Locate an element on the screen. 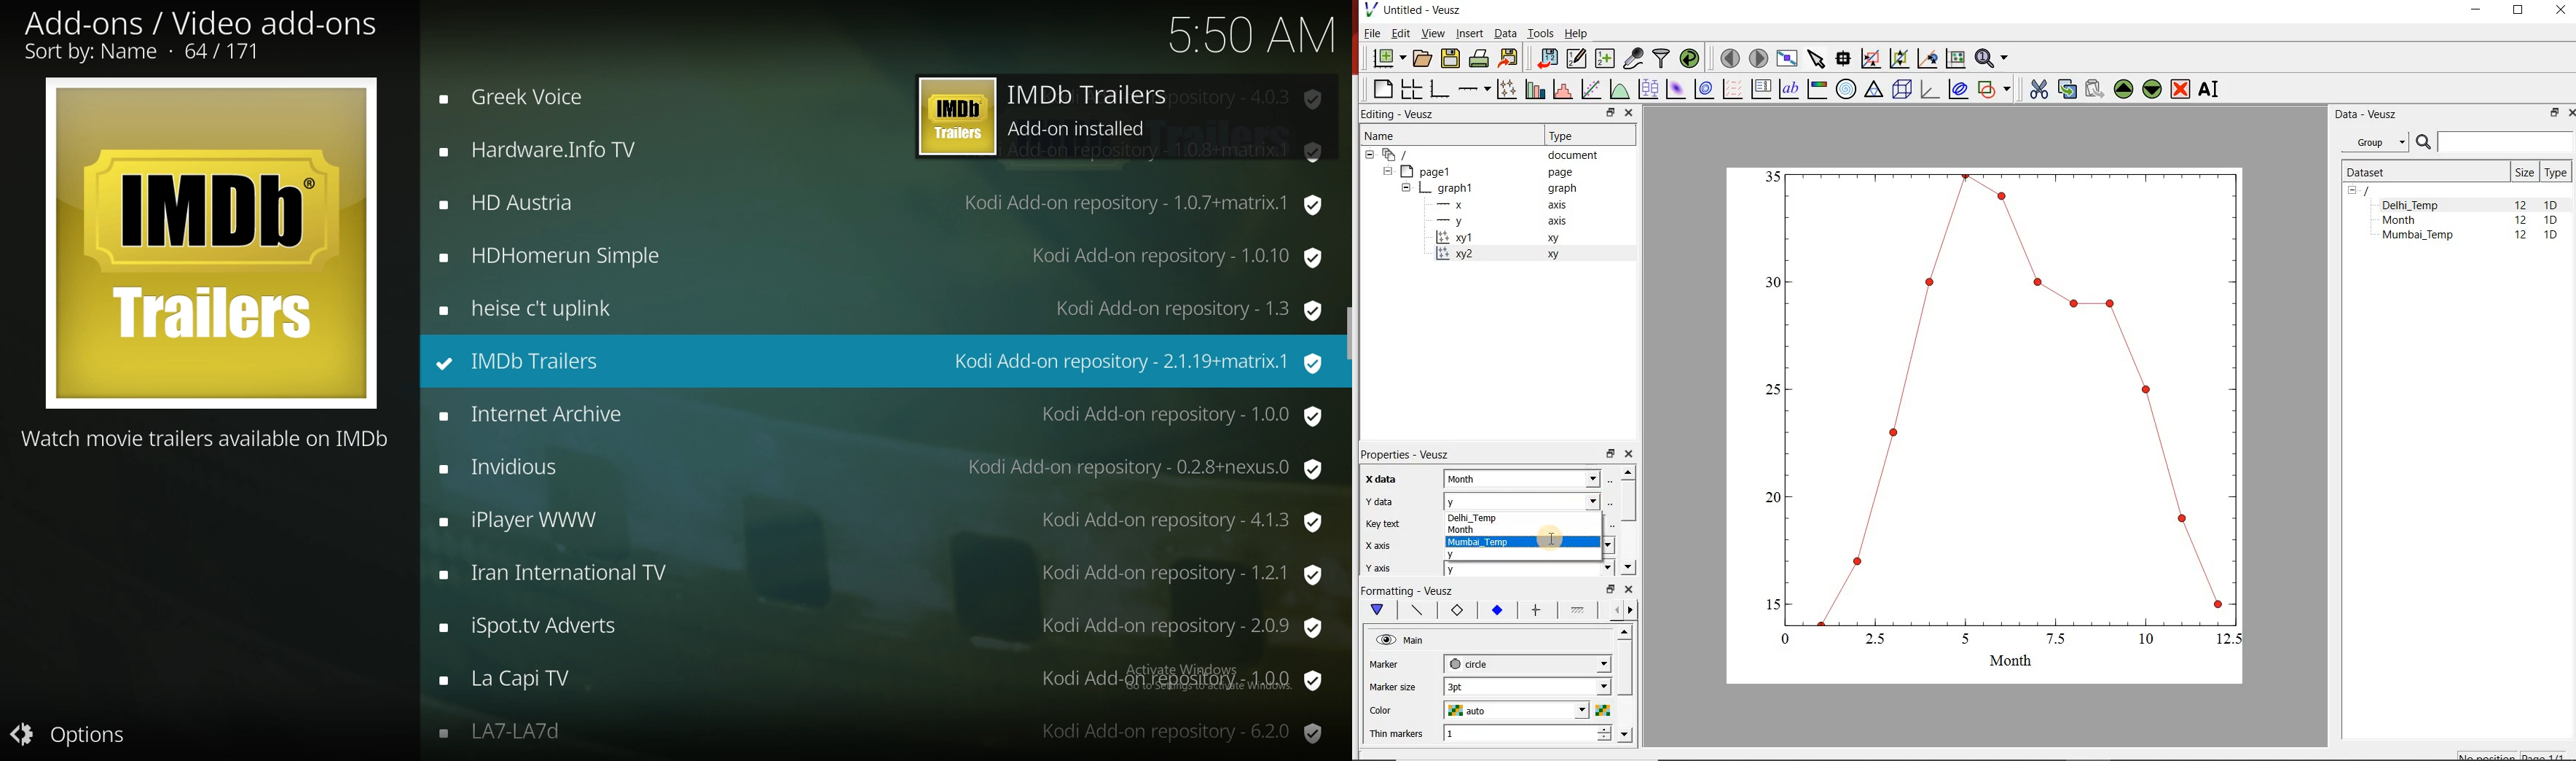 This screenshot has height=784, width=2576. close is located at coordinates (1627, 454).